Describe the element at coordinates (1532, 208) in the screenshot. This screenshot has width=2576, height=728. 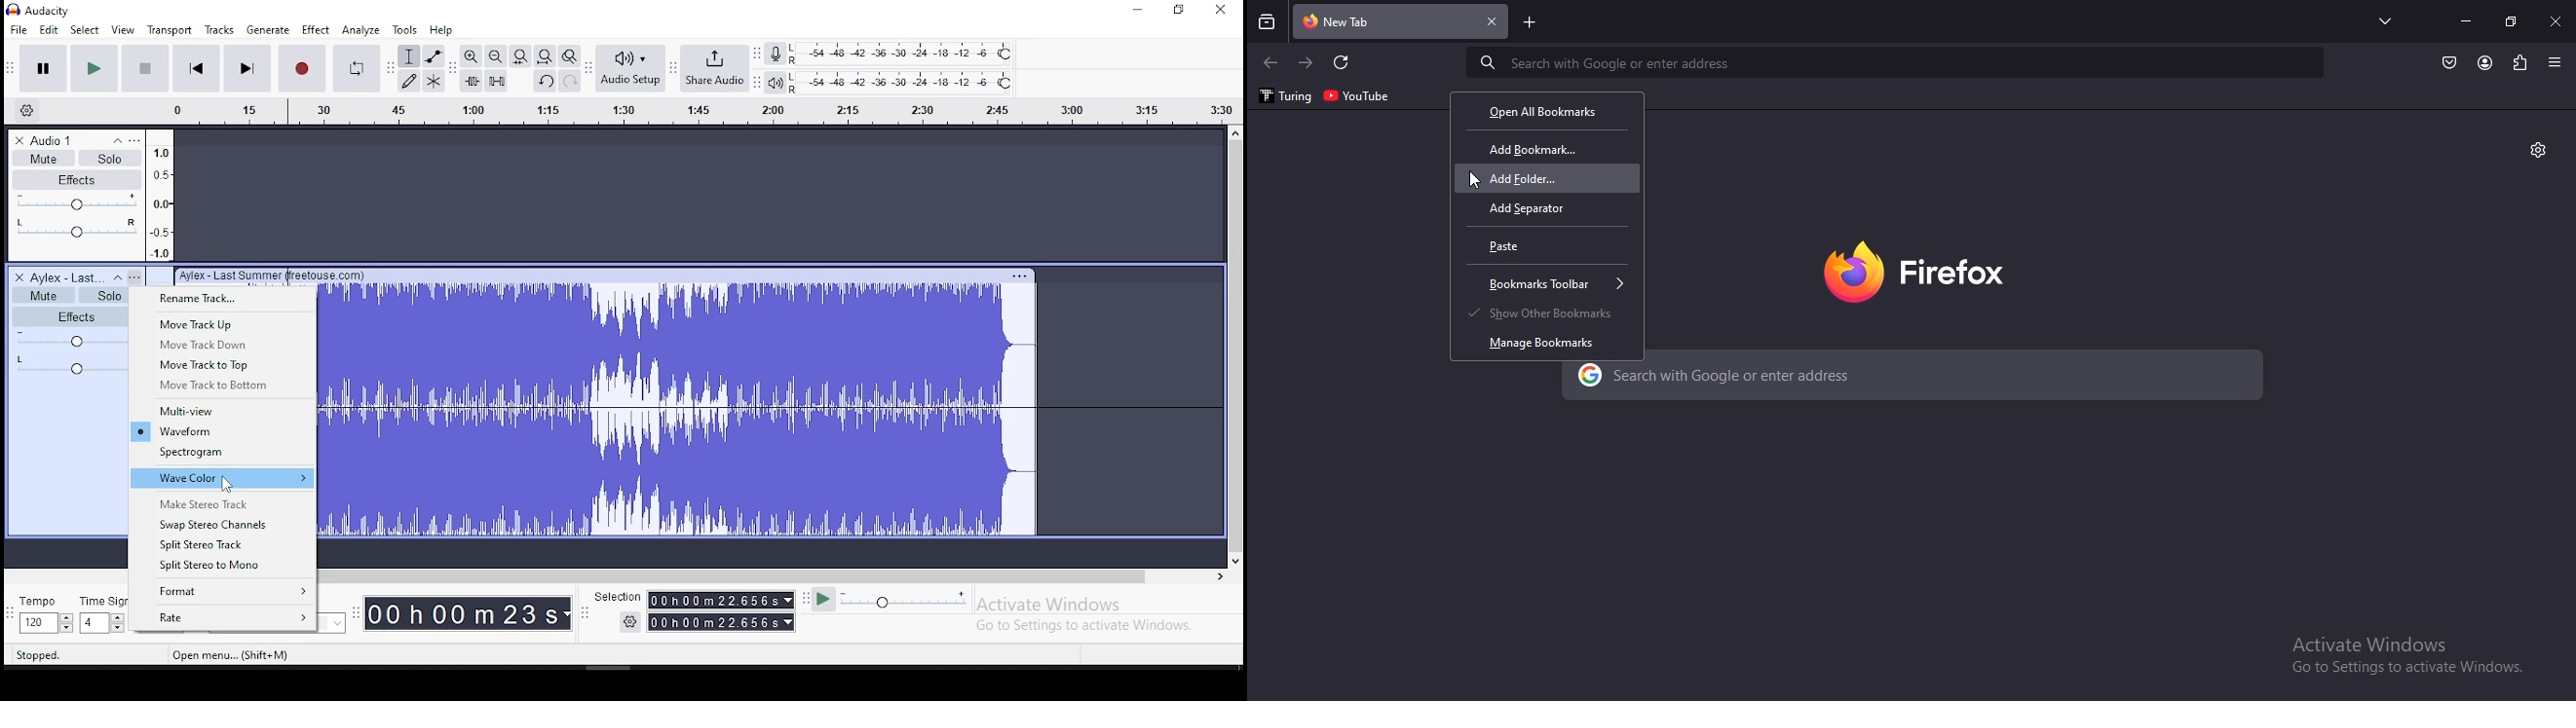
I see `add separator` at that location.